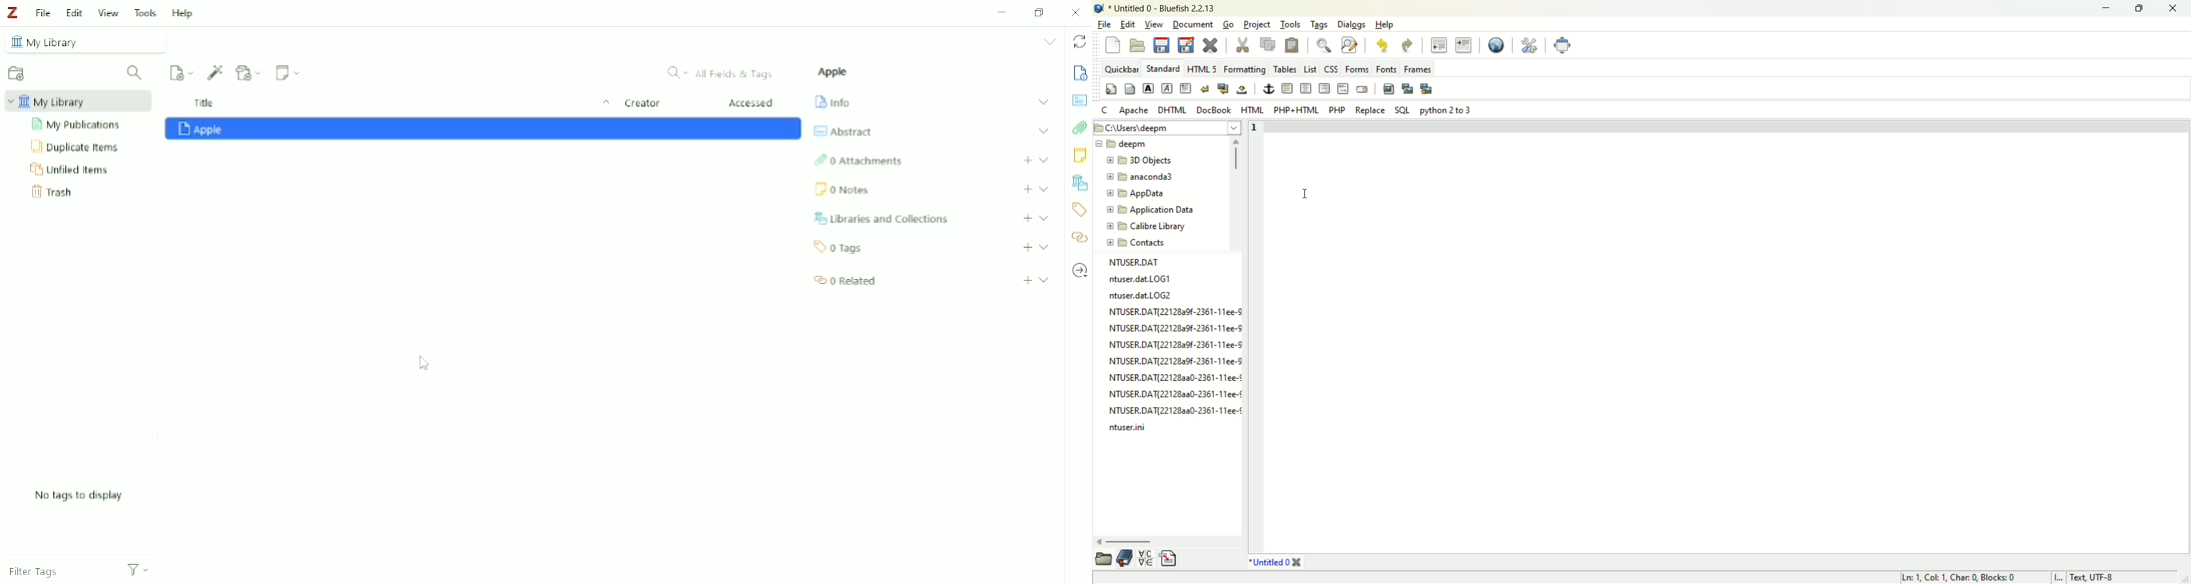 Image resolution: width=2212 pixels, height=588 pixels. Describe the element at coordinates (1027, 189) in the screenshot. I see `Add` at that location.